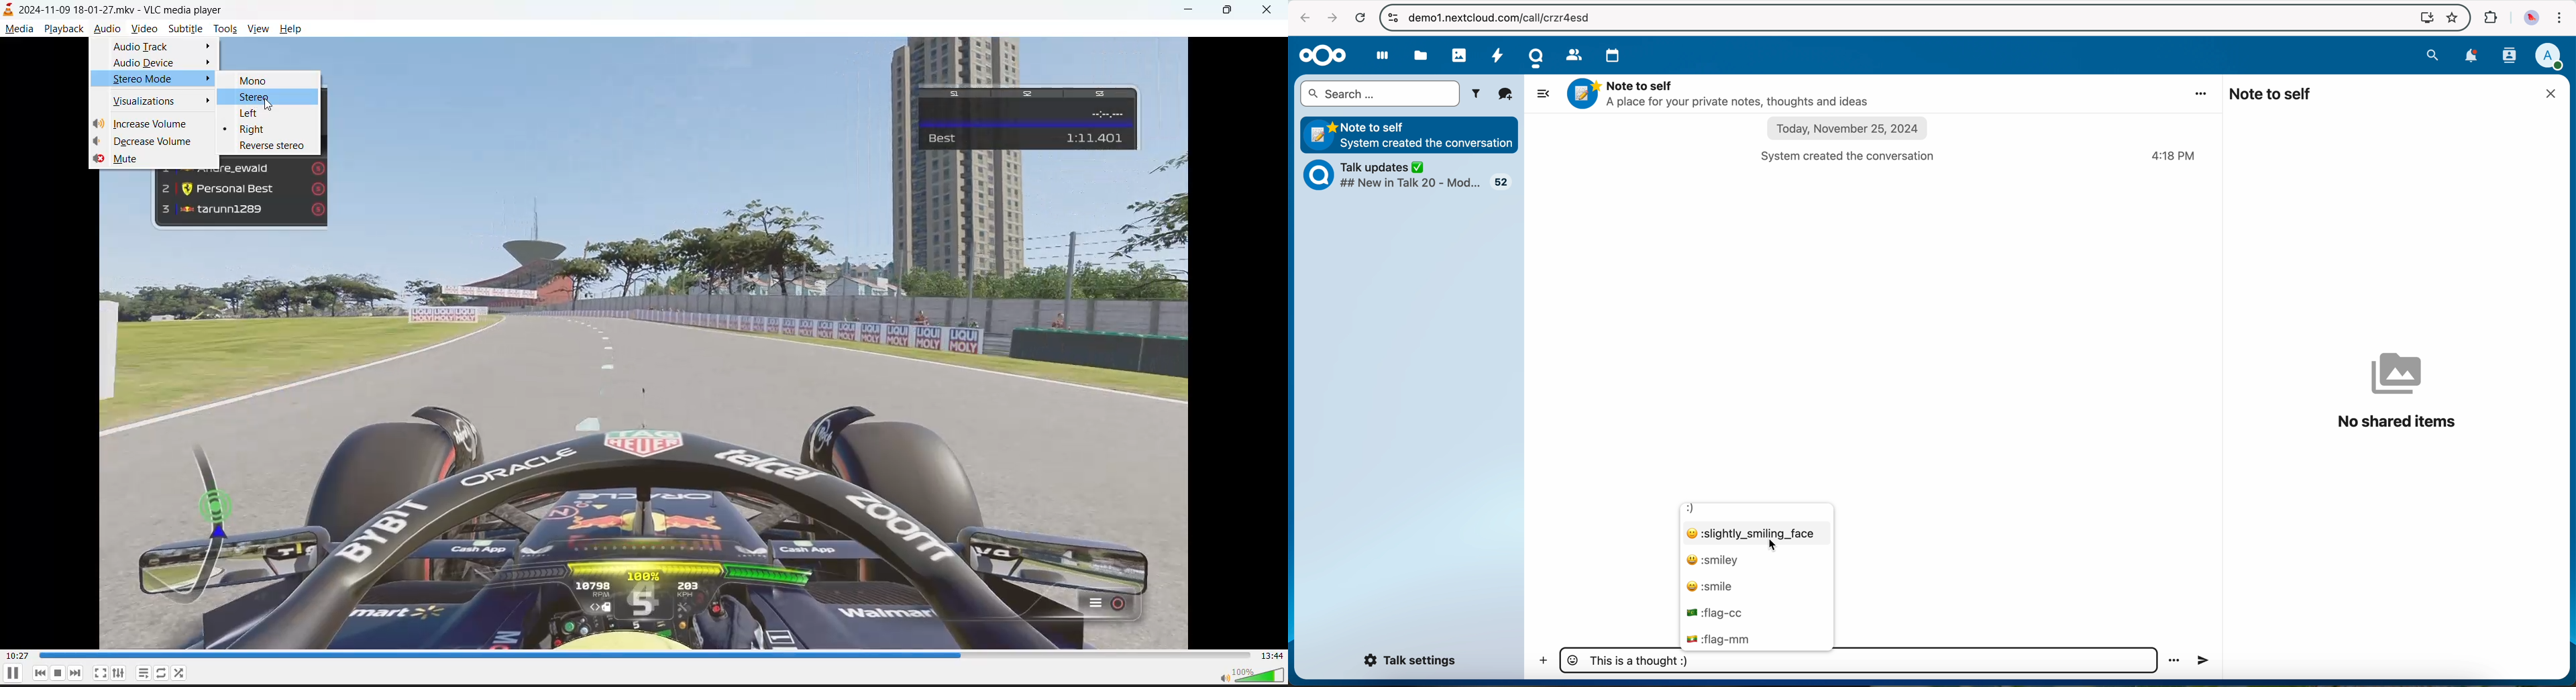 The image size is (2576, 700). What do you see at coordinates (224, 28) in the screenshot?
I see `tools` at bounding box center [224, 28].